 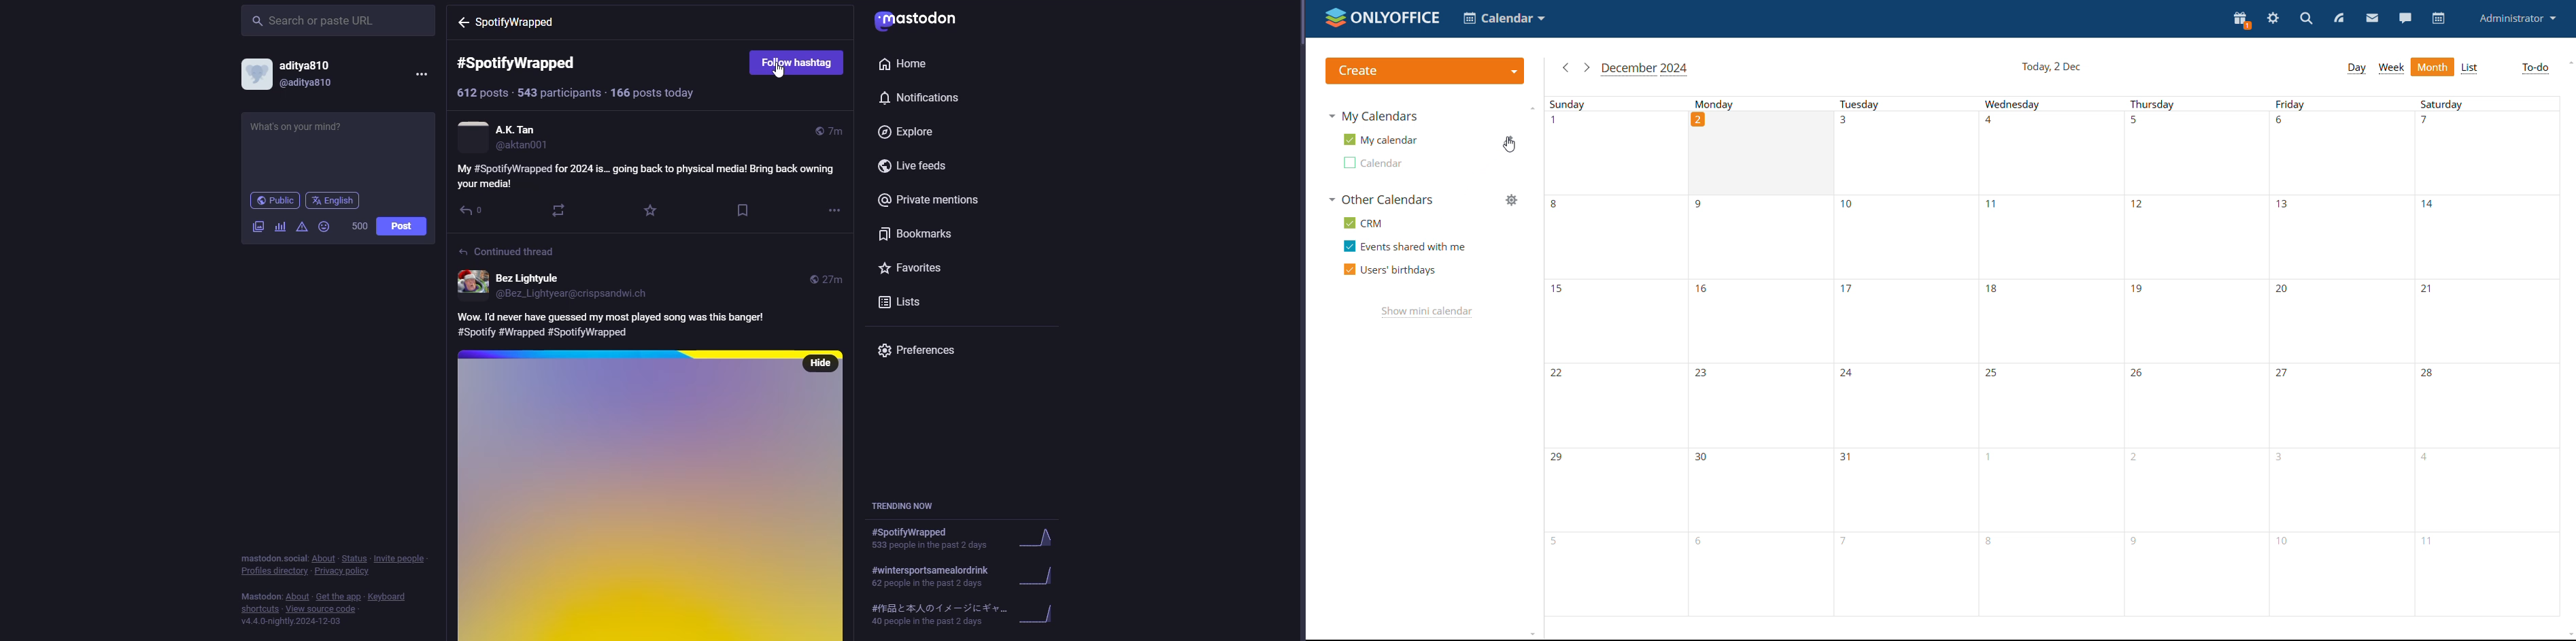 I want to click on thursday, so click(x=2194, y=364).